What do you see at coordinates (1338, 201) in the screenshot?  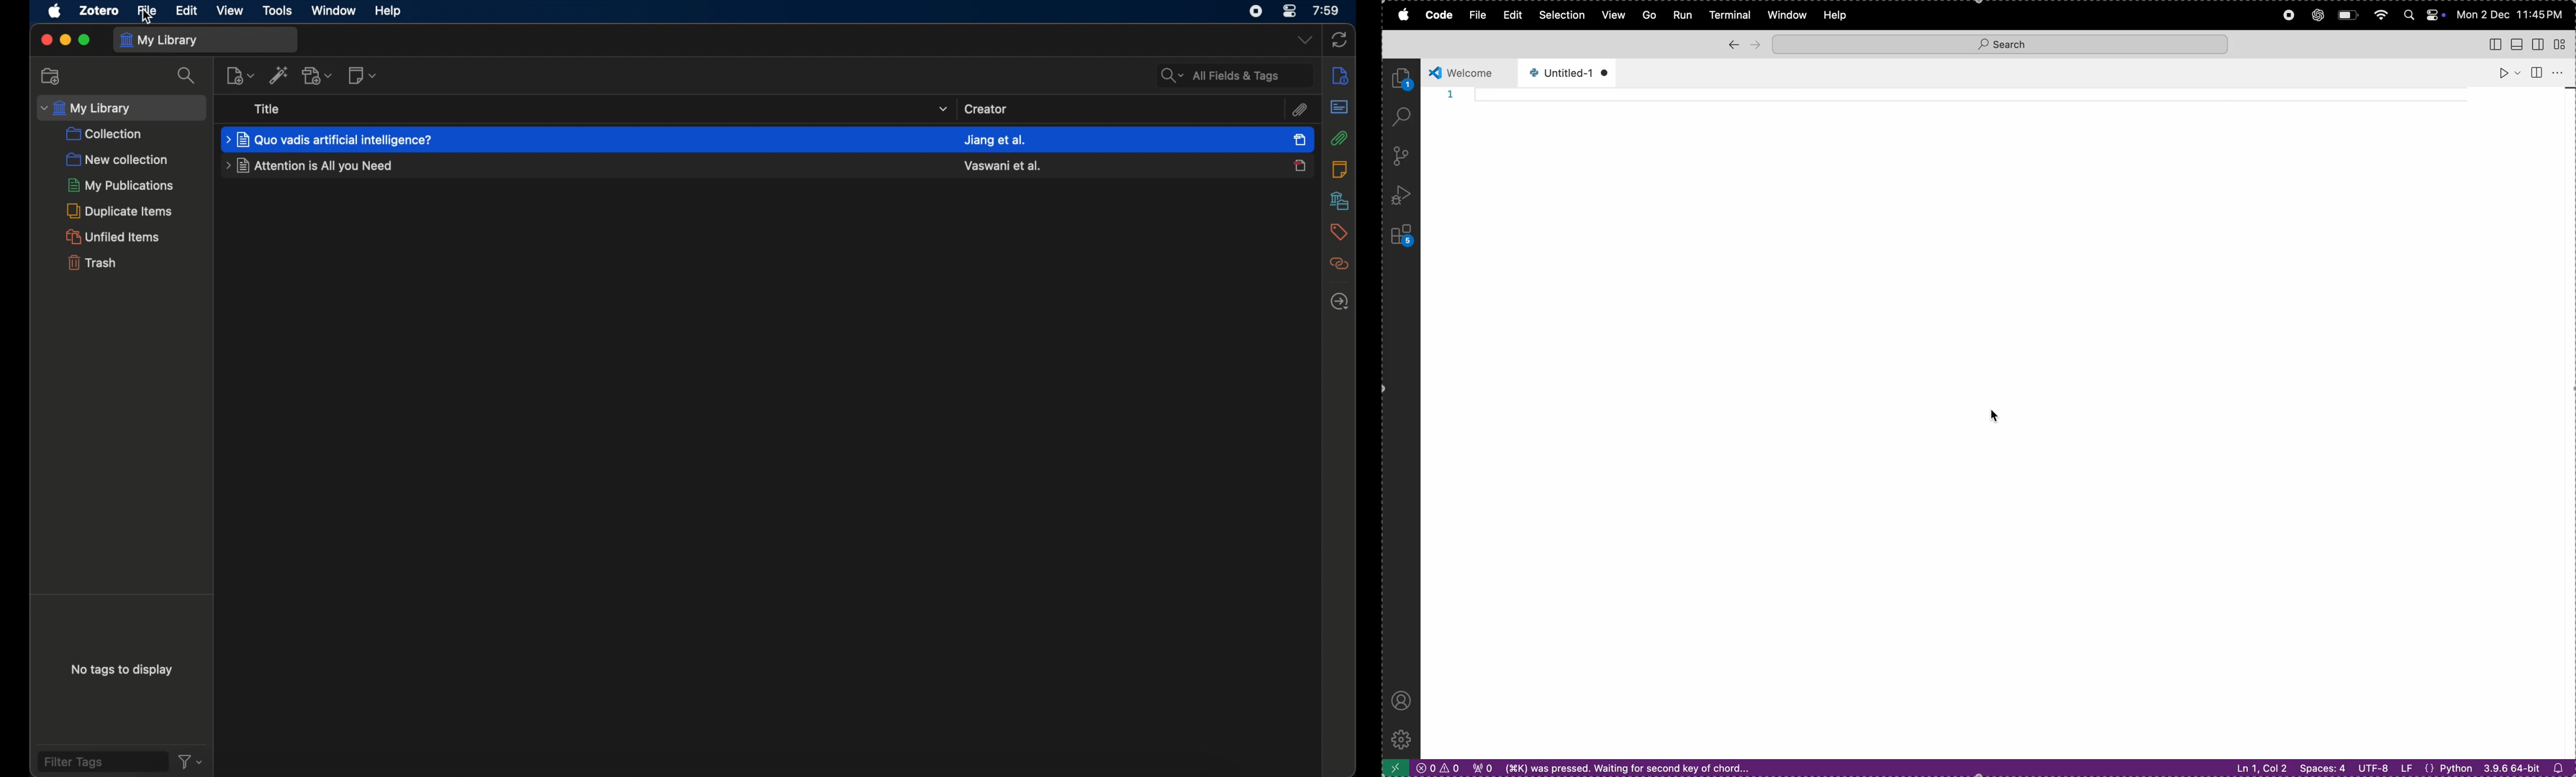 I see `libraries and collections` at bounding box center [1338, 201].